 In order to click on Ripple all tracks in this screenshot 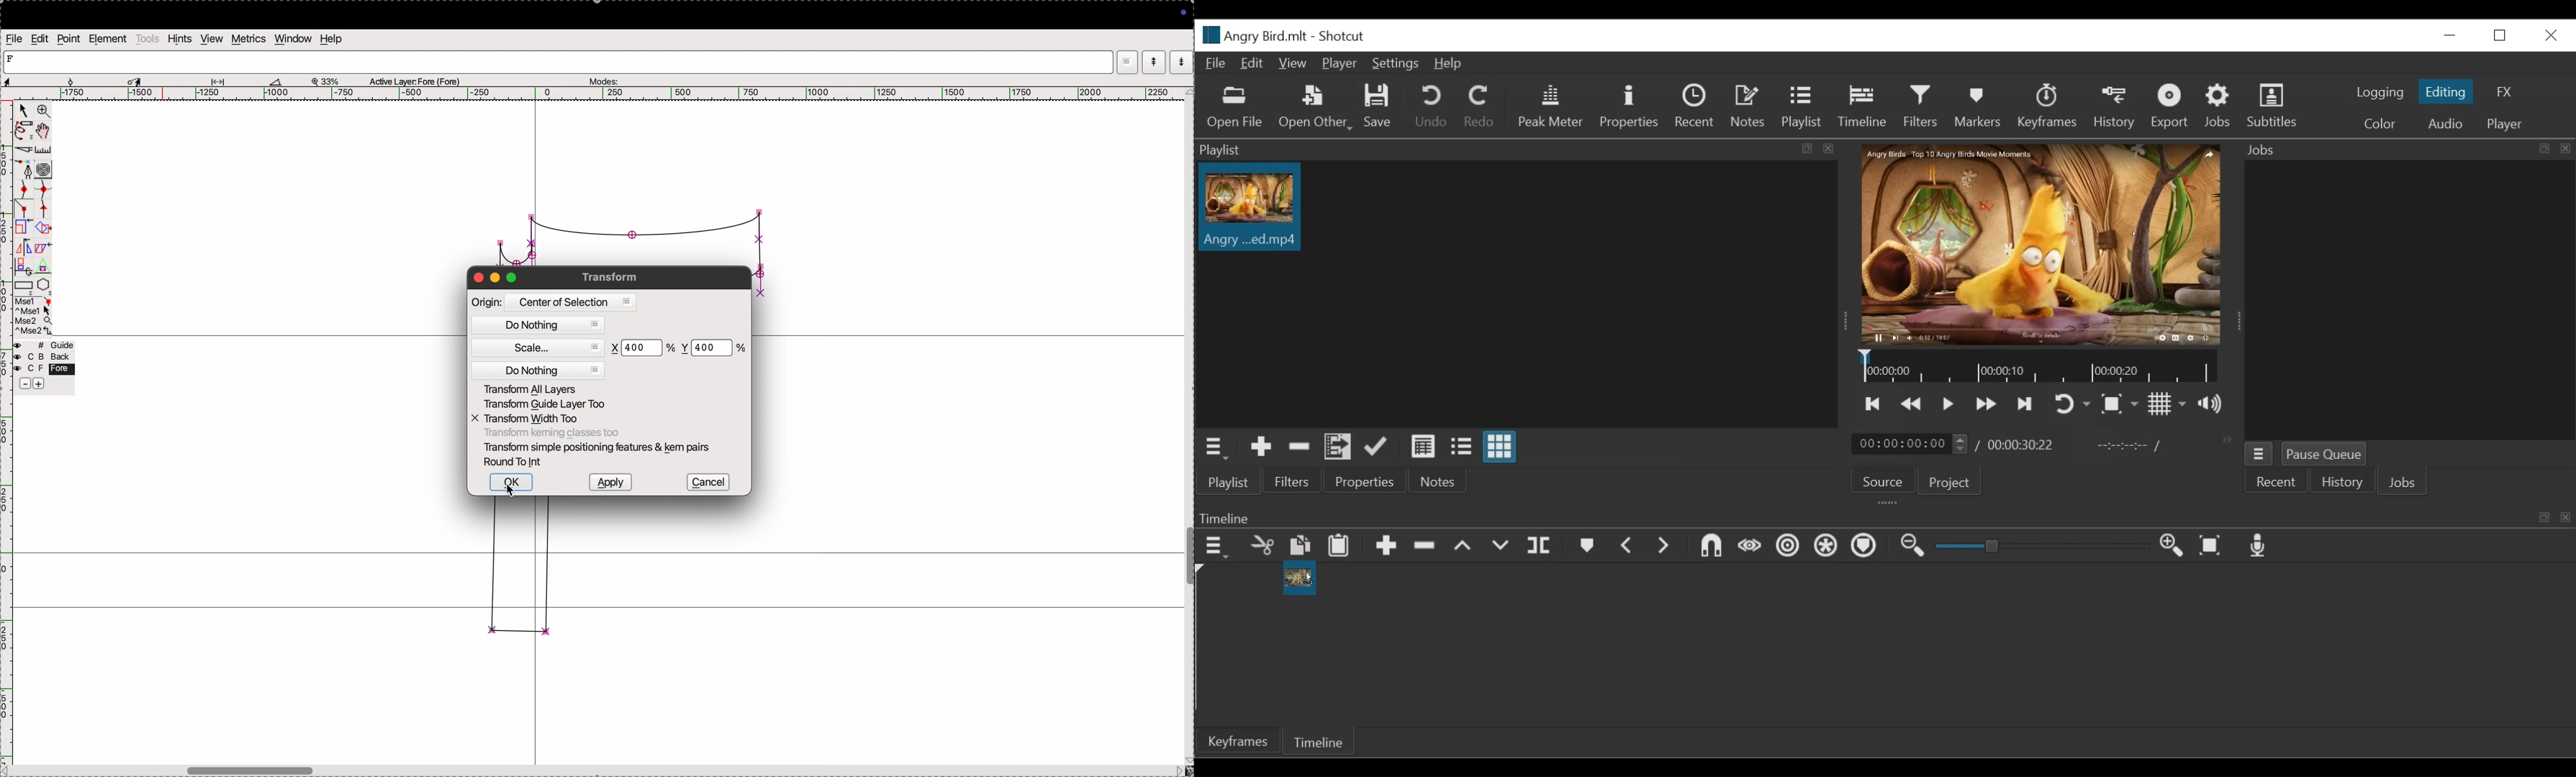, I will do `click(1827, 547)`.